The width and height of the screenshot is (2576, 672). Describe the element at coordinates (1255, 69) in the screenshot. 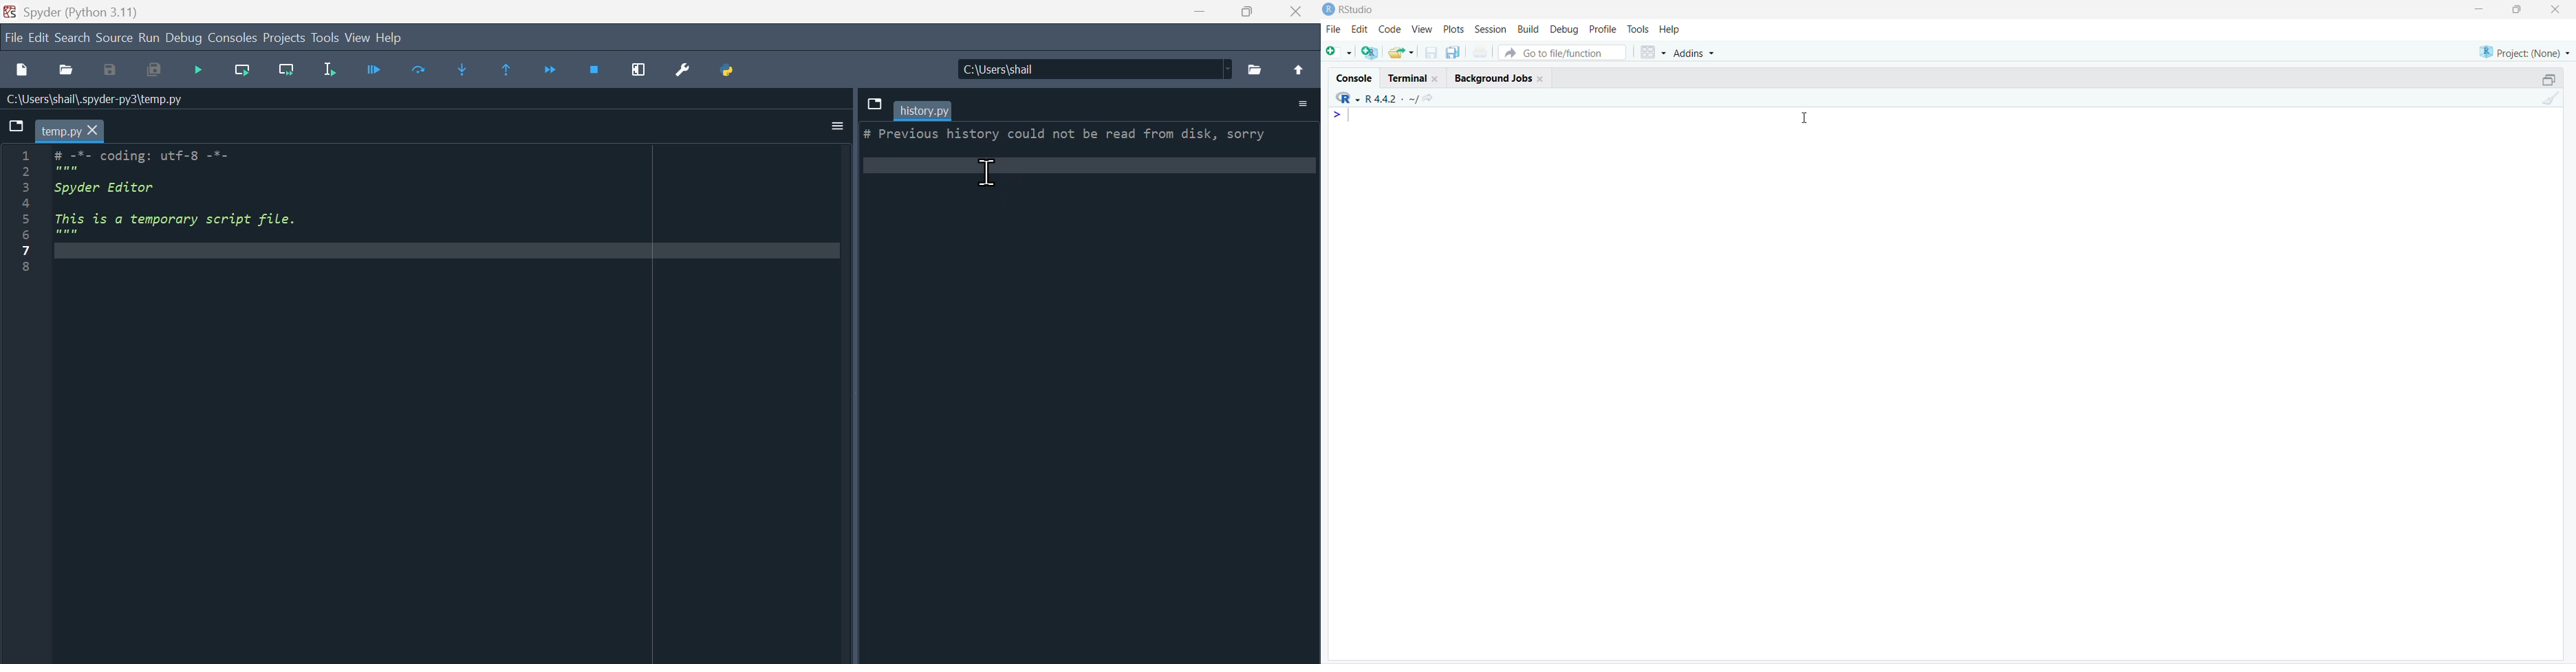

I see `Browse` at that location.